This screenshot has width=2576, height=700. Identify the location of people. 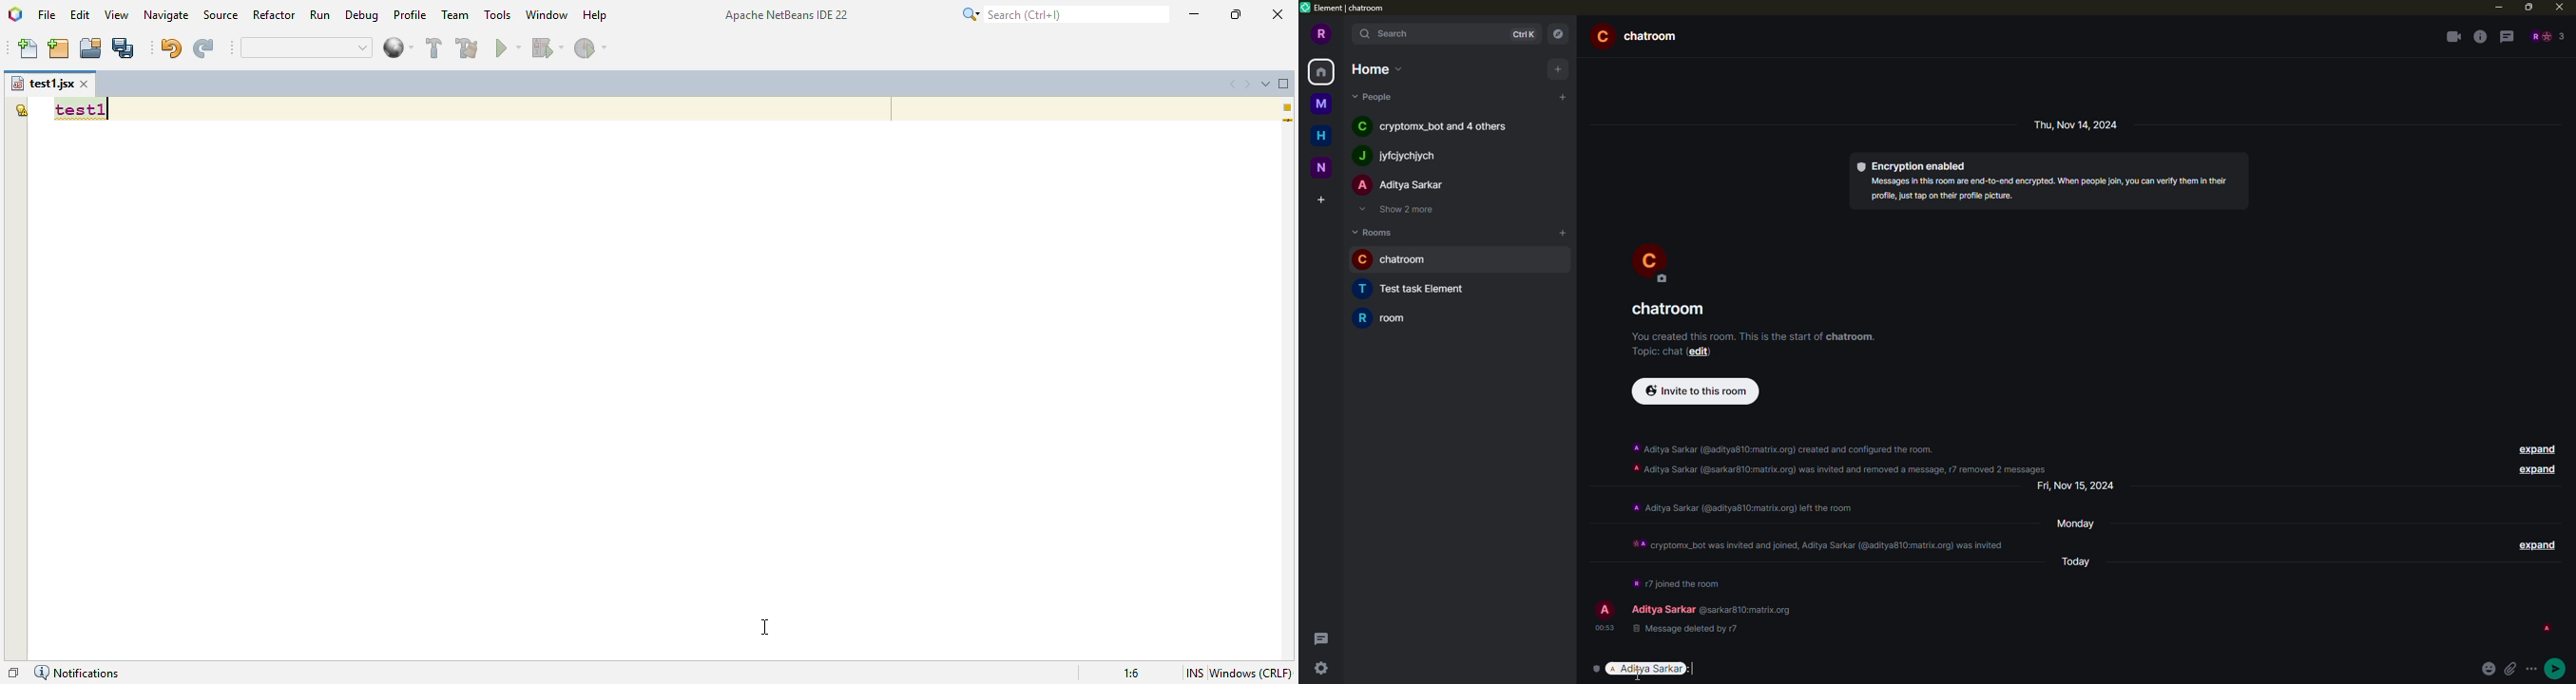
(1401, 186).